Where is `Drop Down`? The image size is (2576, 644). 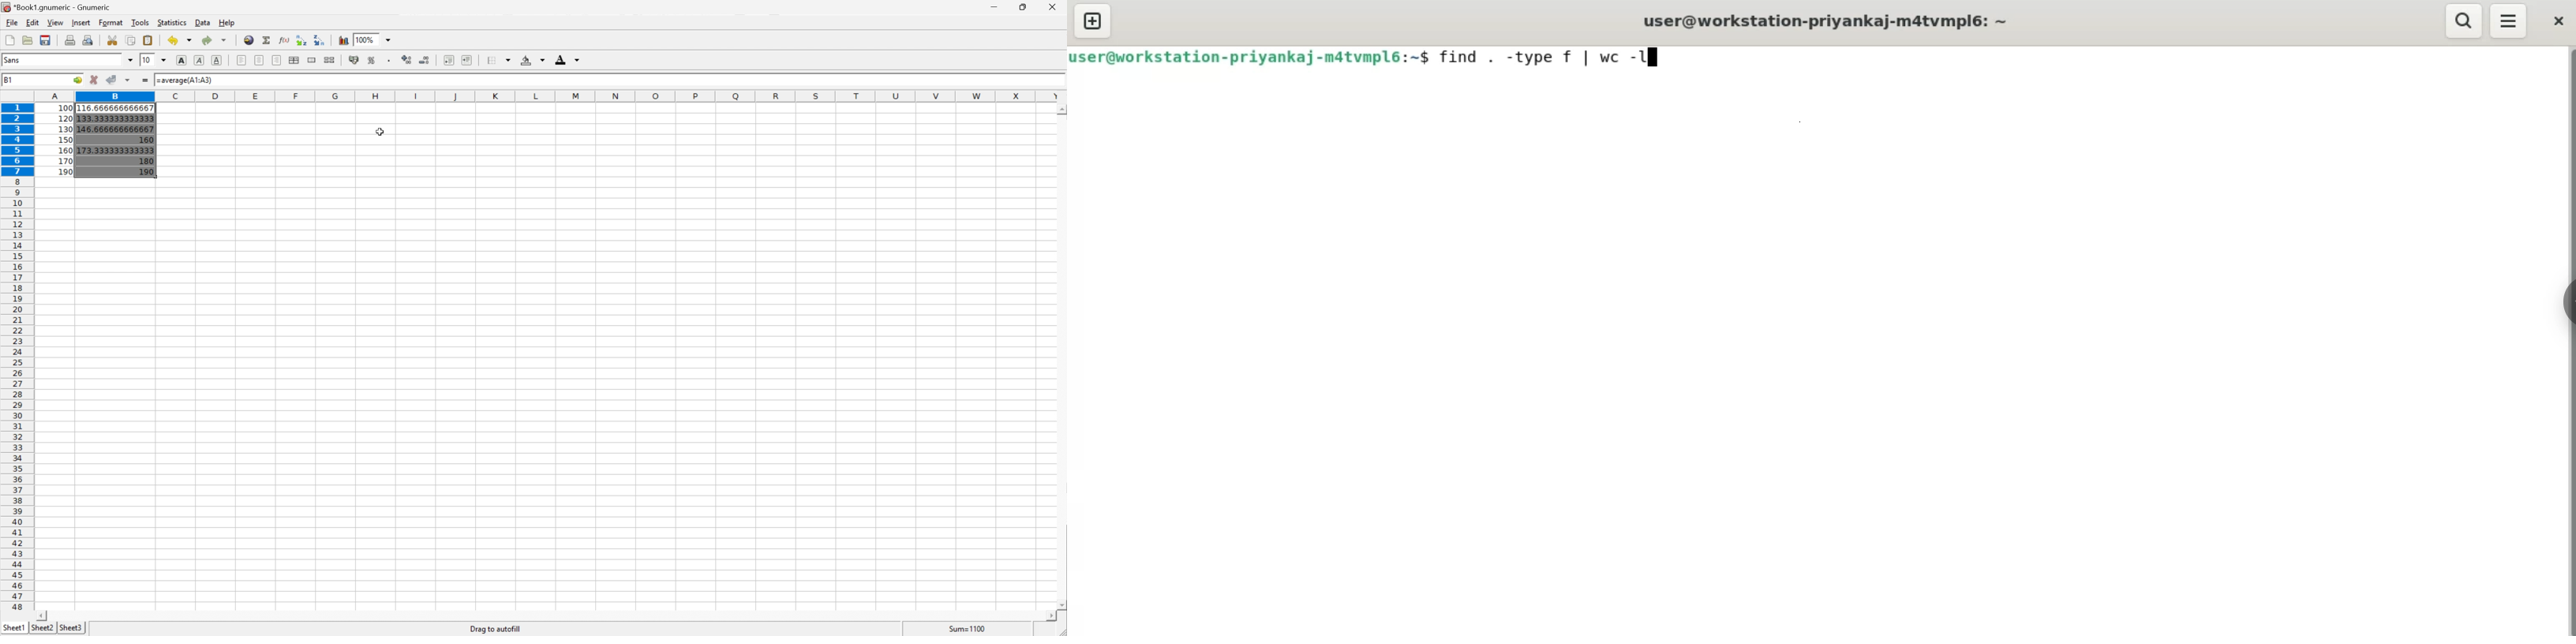
Drop Down is located at coordinates (165, 60).